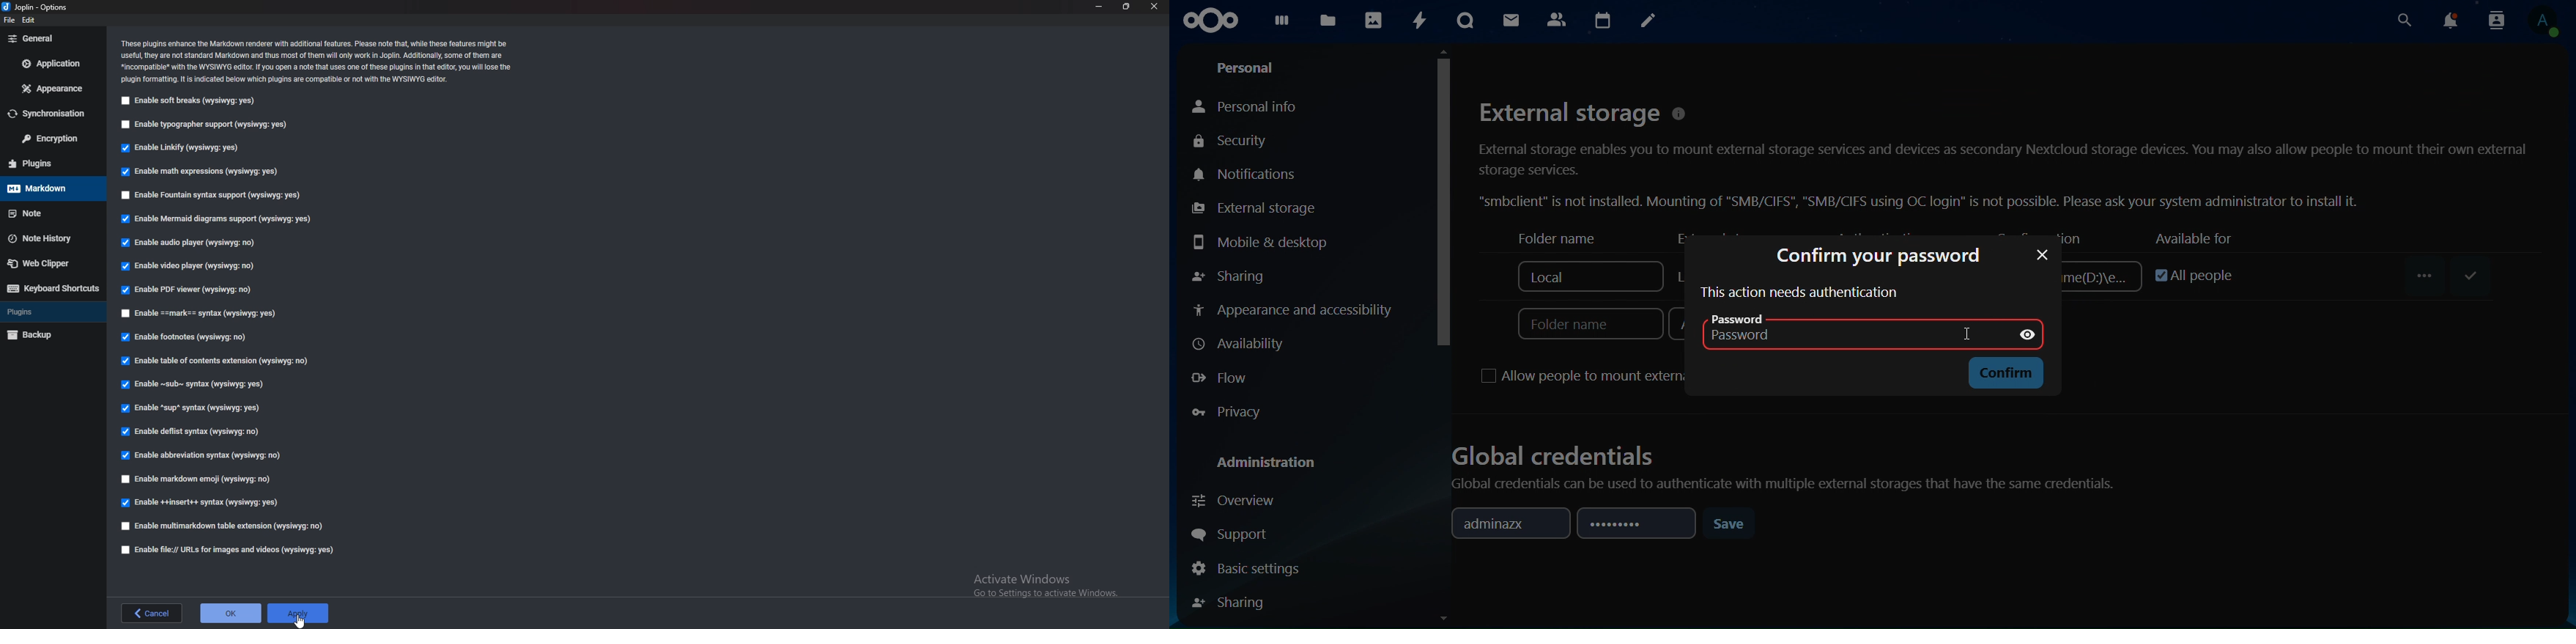  What do you see at coordinates (1243, 344) in the screenshot?
I see `availiabilty` at bounding box center [1243, 344].